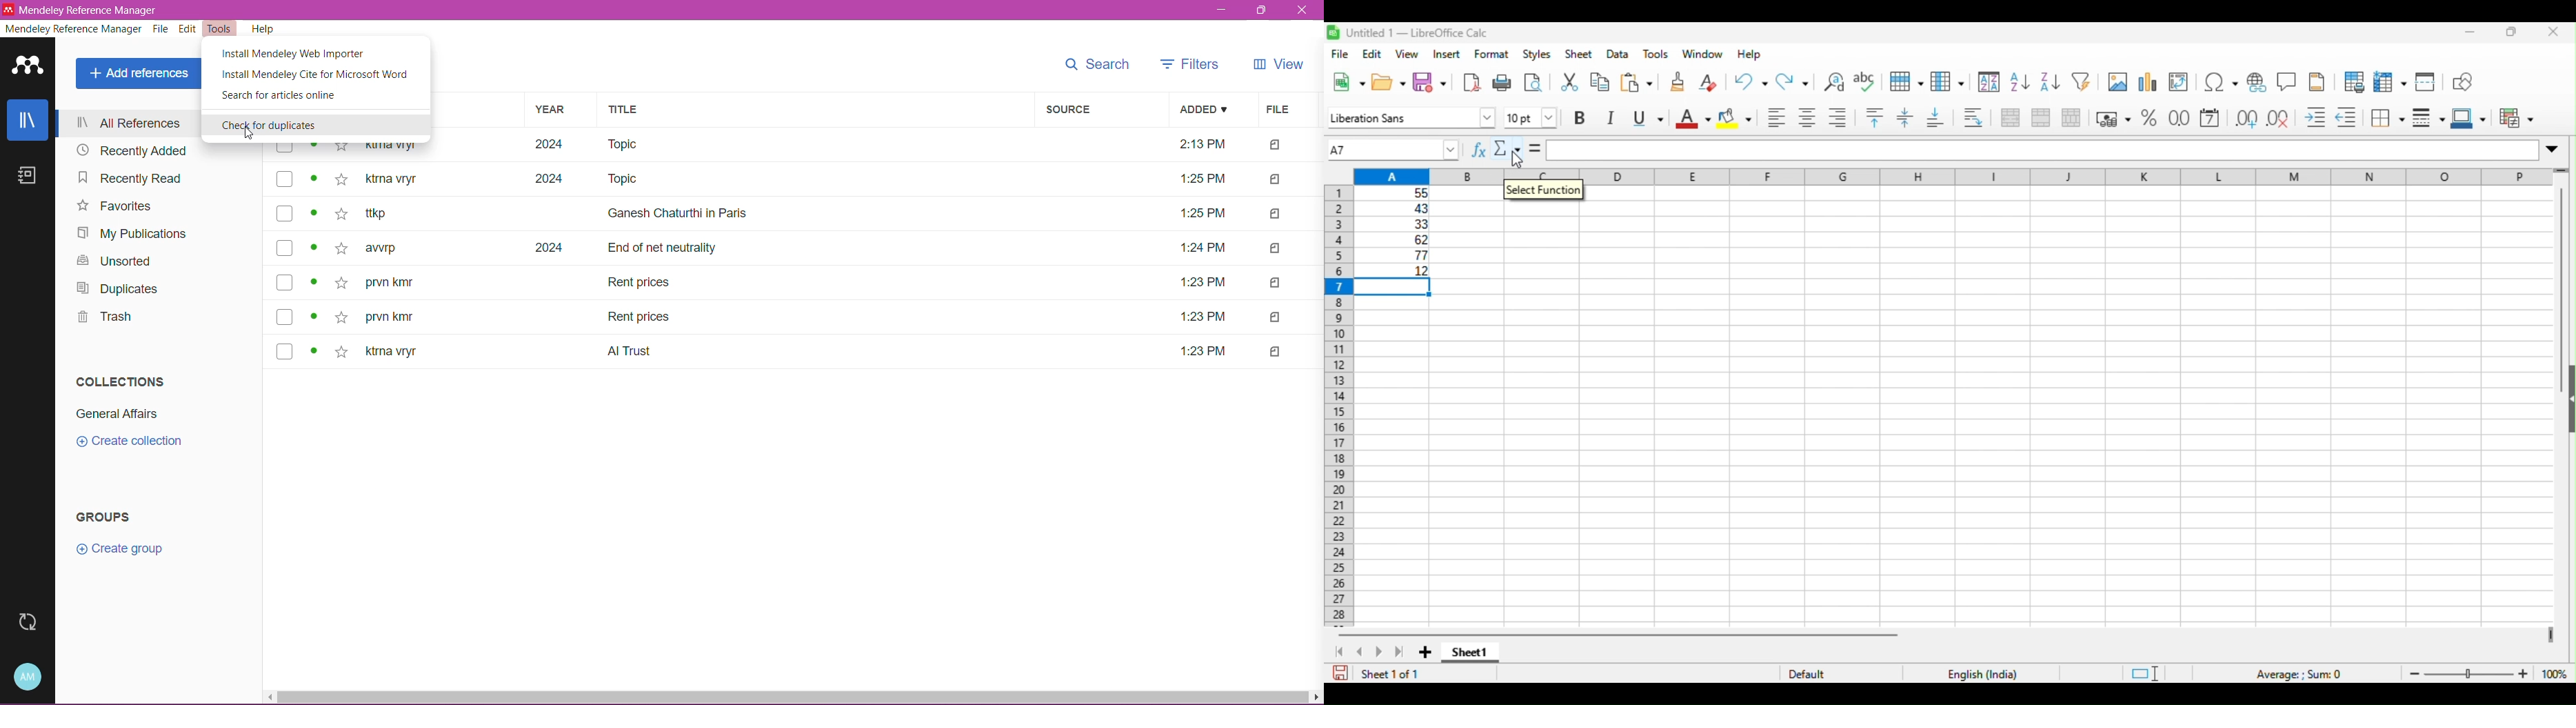 The width and height of the screenshot is (2576, 728). Describe the element at coordinates (2566, 171) in the screenshot. I see `drag to view more rows` at that location.